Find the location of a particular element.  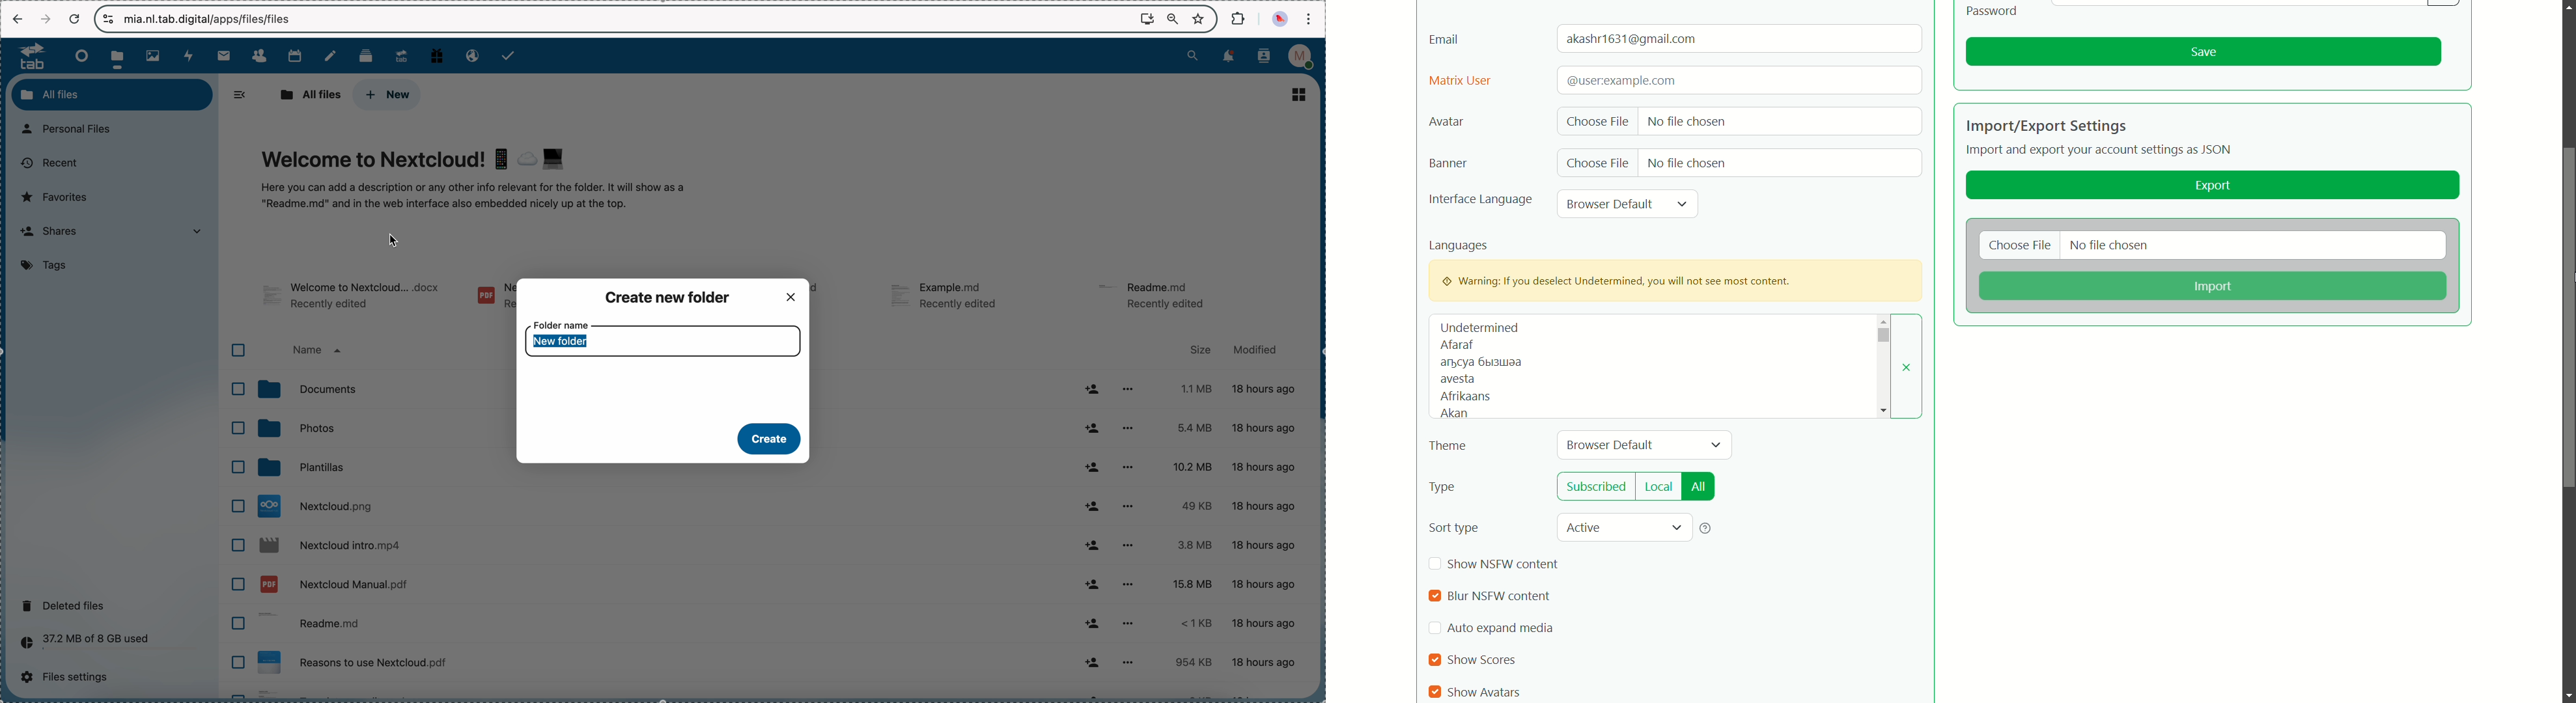

notes is located at coordinates (332, 56).